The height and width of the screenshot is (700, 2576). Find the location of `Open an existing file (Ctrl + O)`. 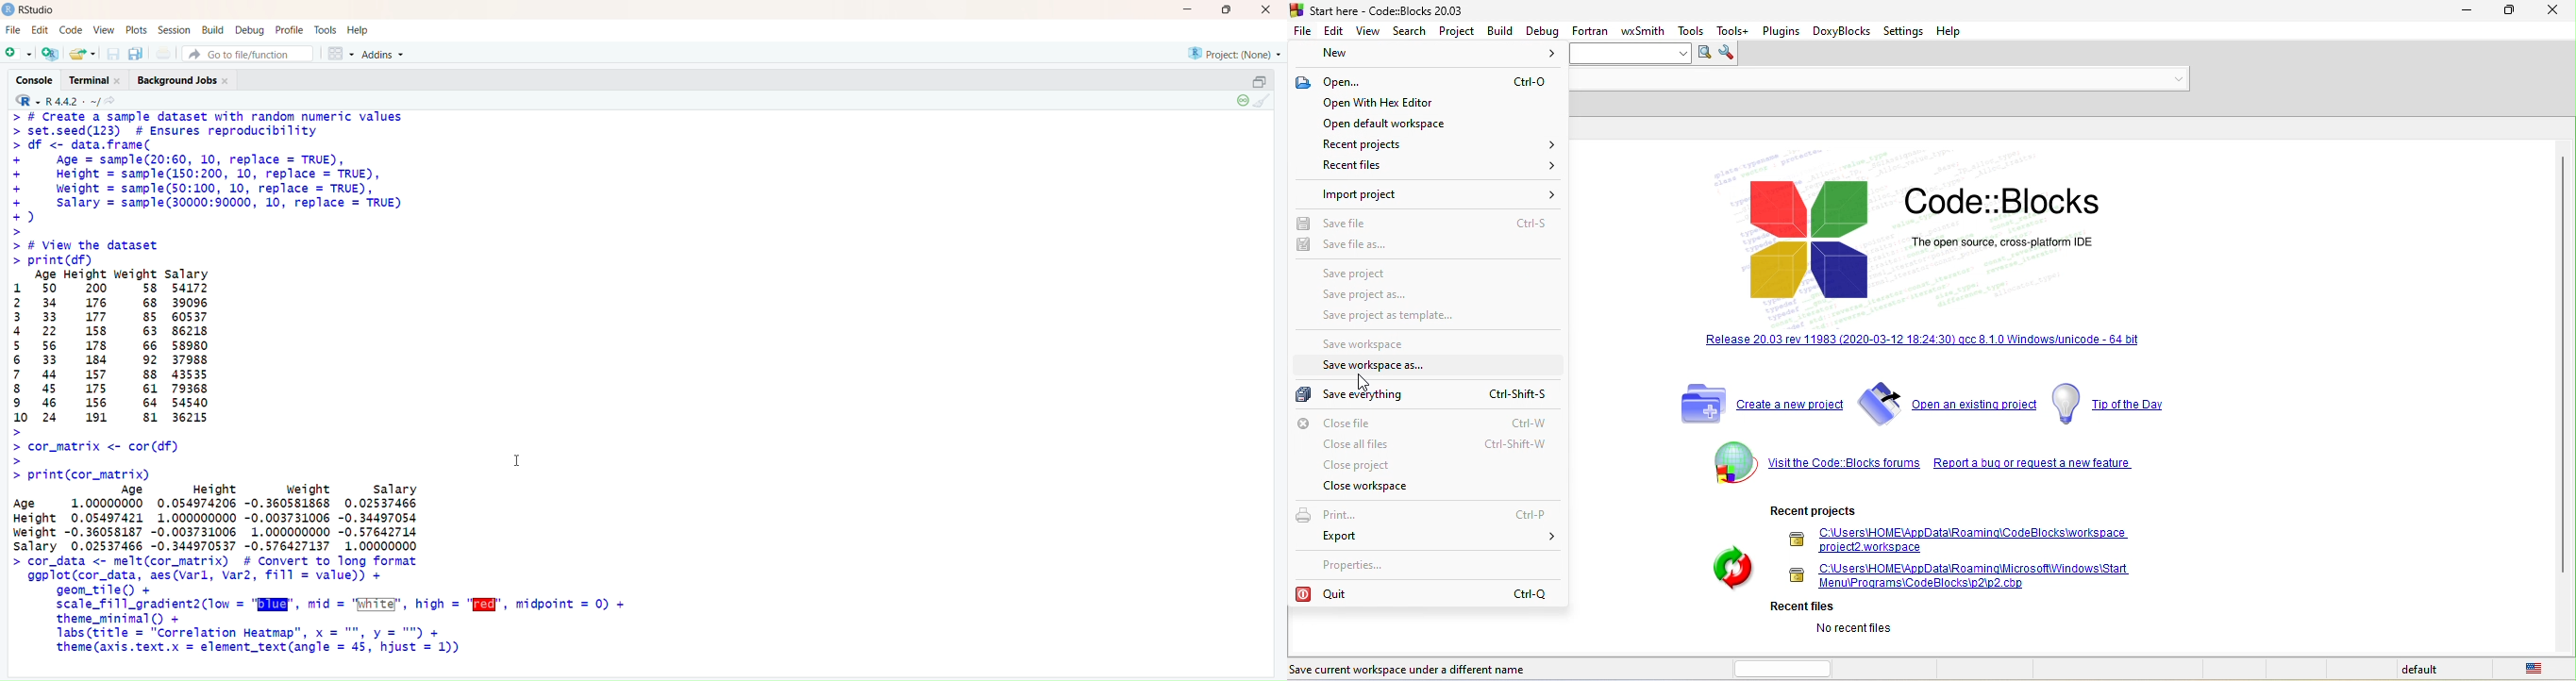

Open an existing file (Ctrl + O) is located at coordinates (81, 53).